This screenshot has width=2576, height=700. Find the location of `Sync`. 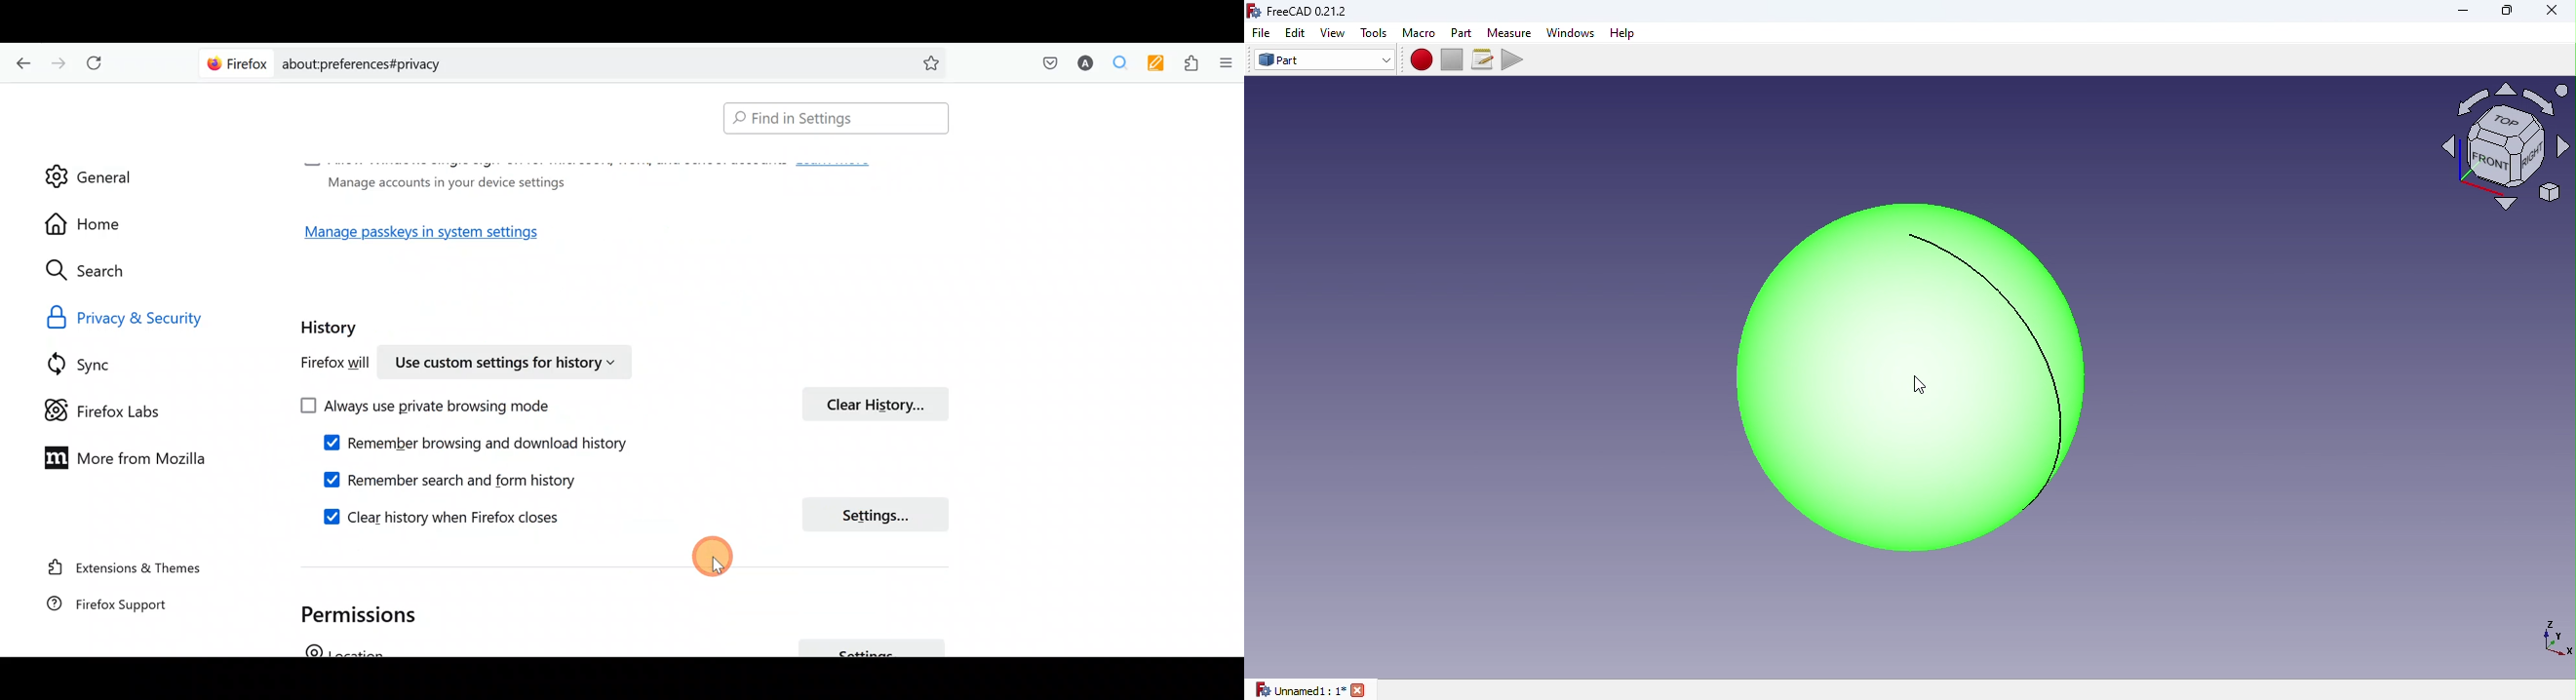

Sync is located at coordinates (97, 364).